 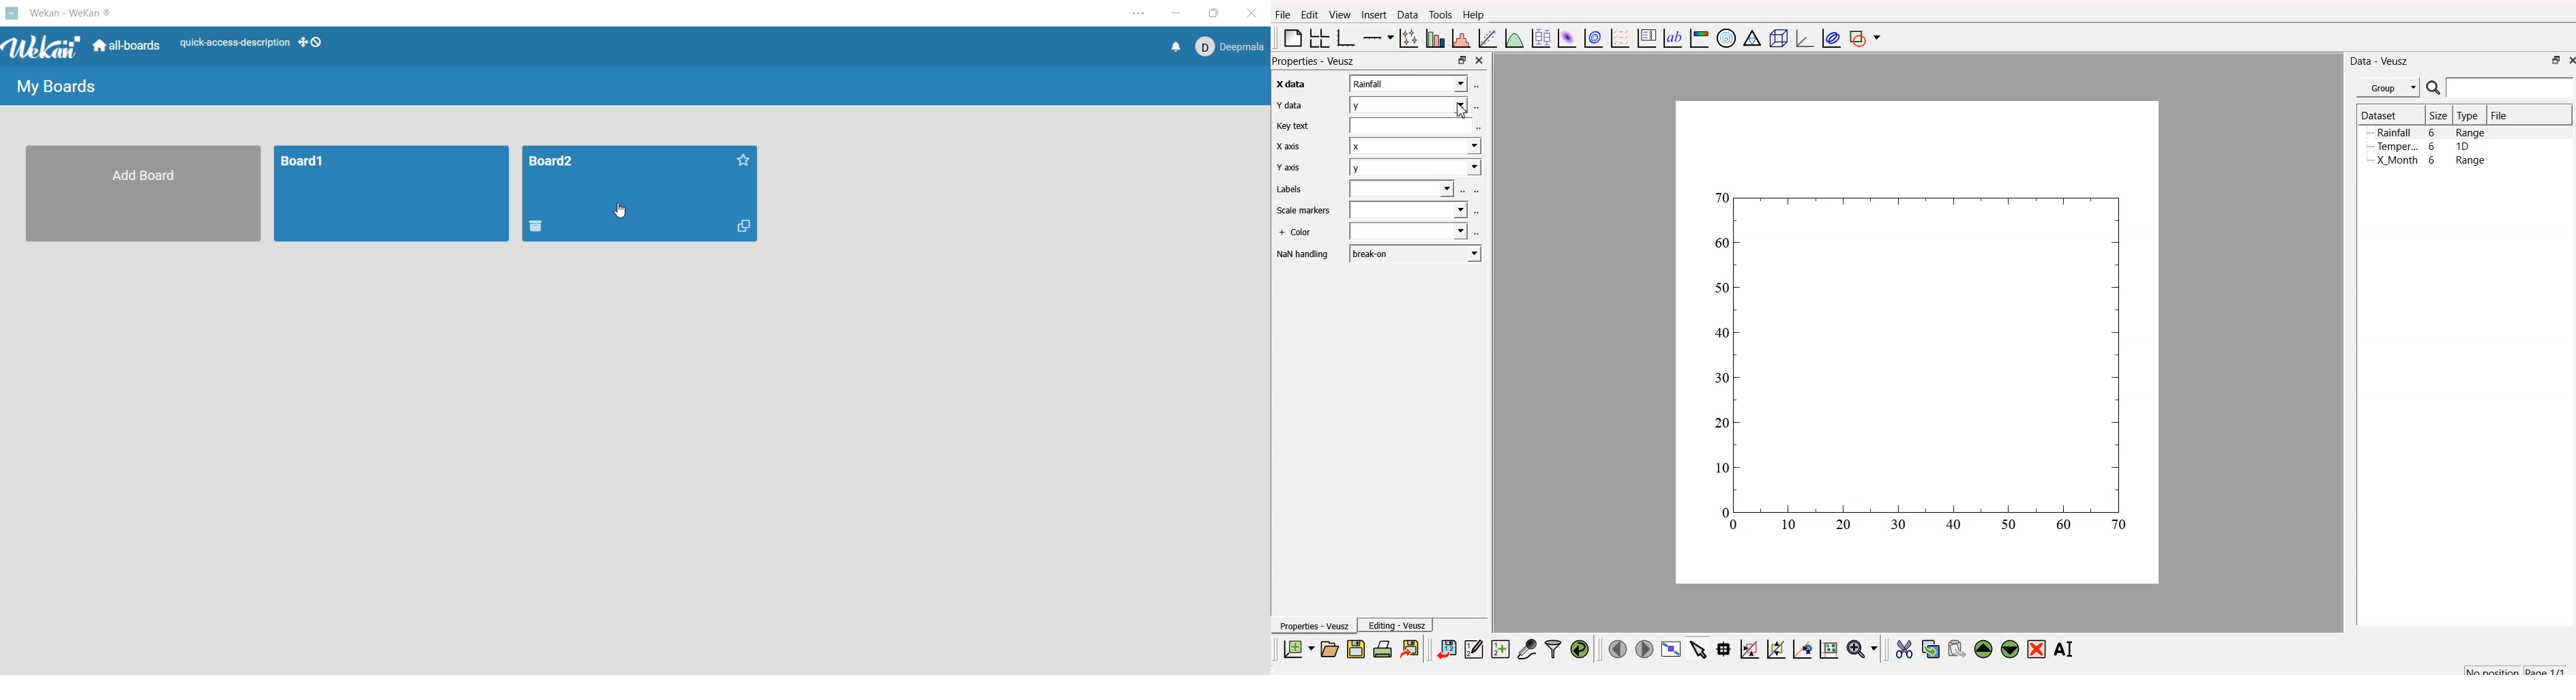 I want to click on move down the widget , so click(x=2008, y=650).